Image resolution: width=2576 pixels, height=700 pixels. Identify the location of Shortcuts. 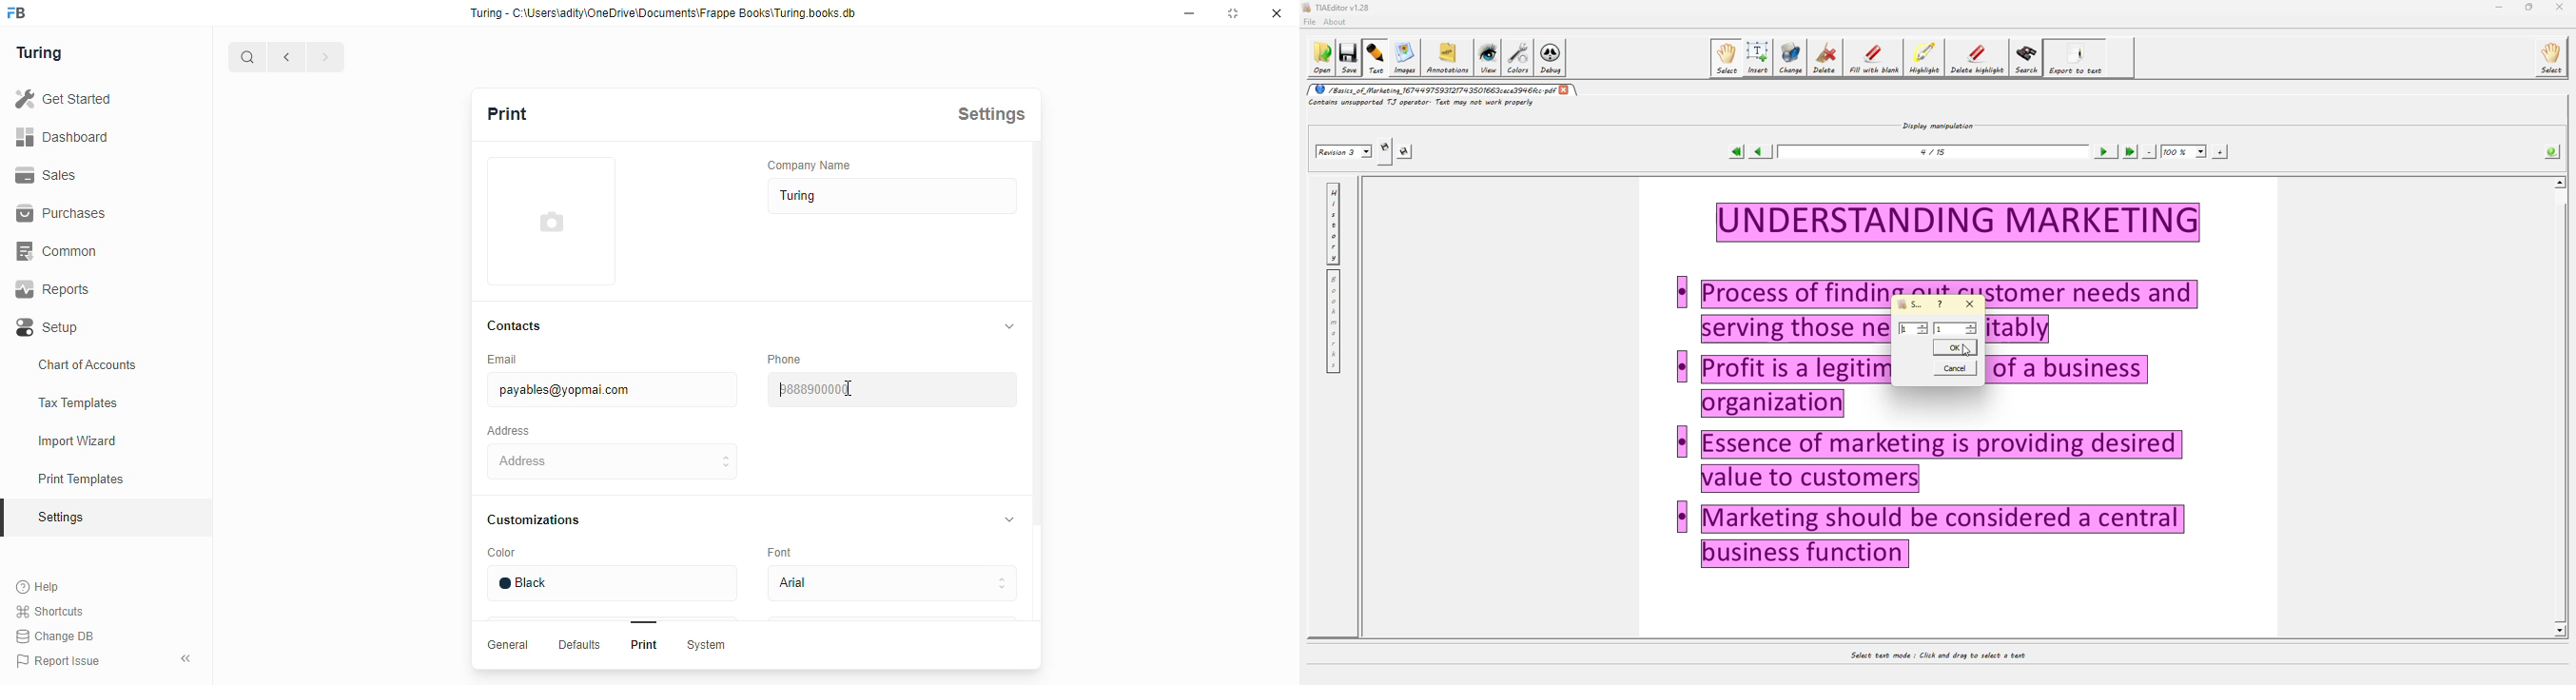
(54, 611).